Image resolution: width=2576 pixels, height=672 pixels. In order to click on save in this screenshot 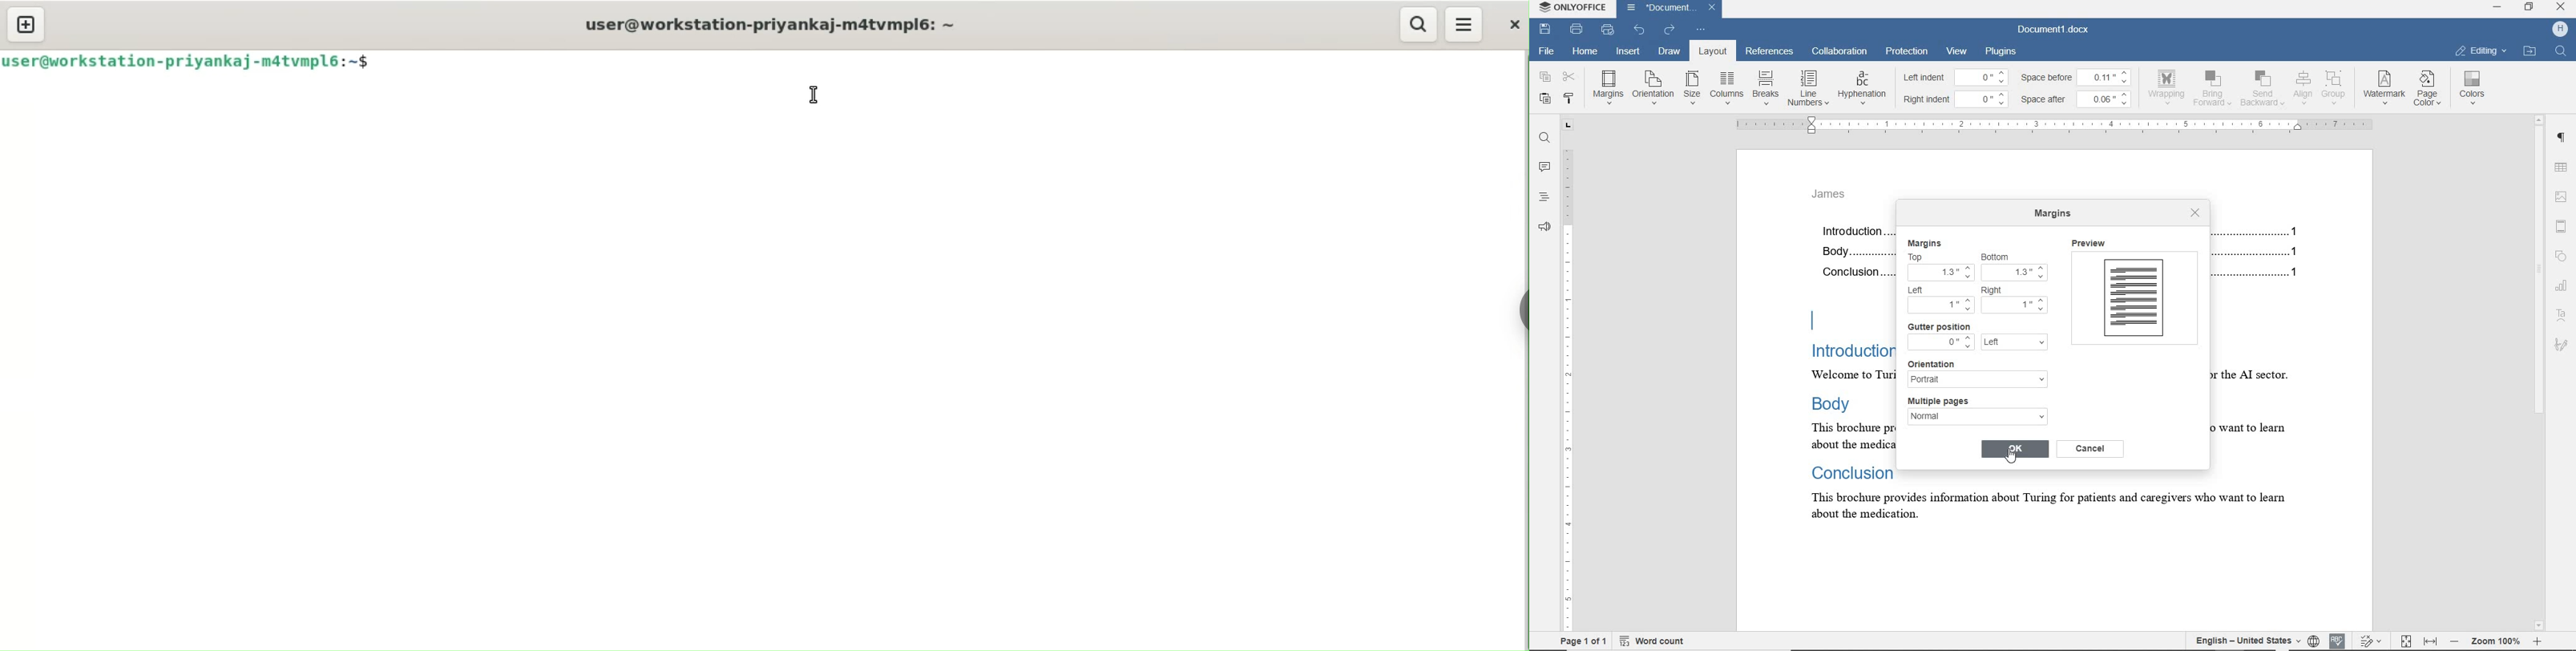, I will do `click(1545, 28)`.